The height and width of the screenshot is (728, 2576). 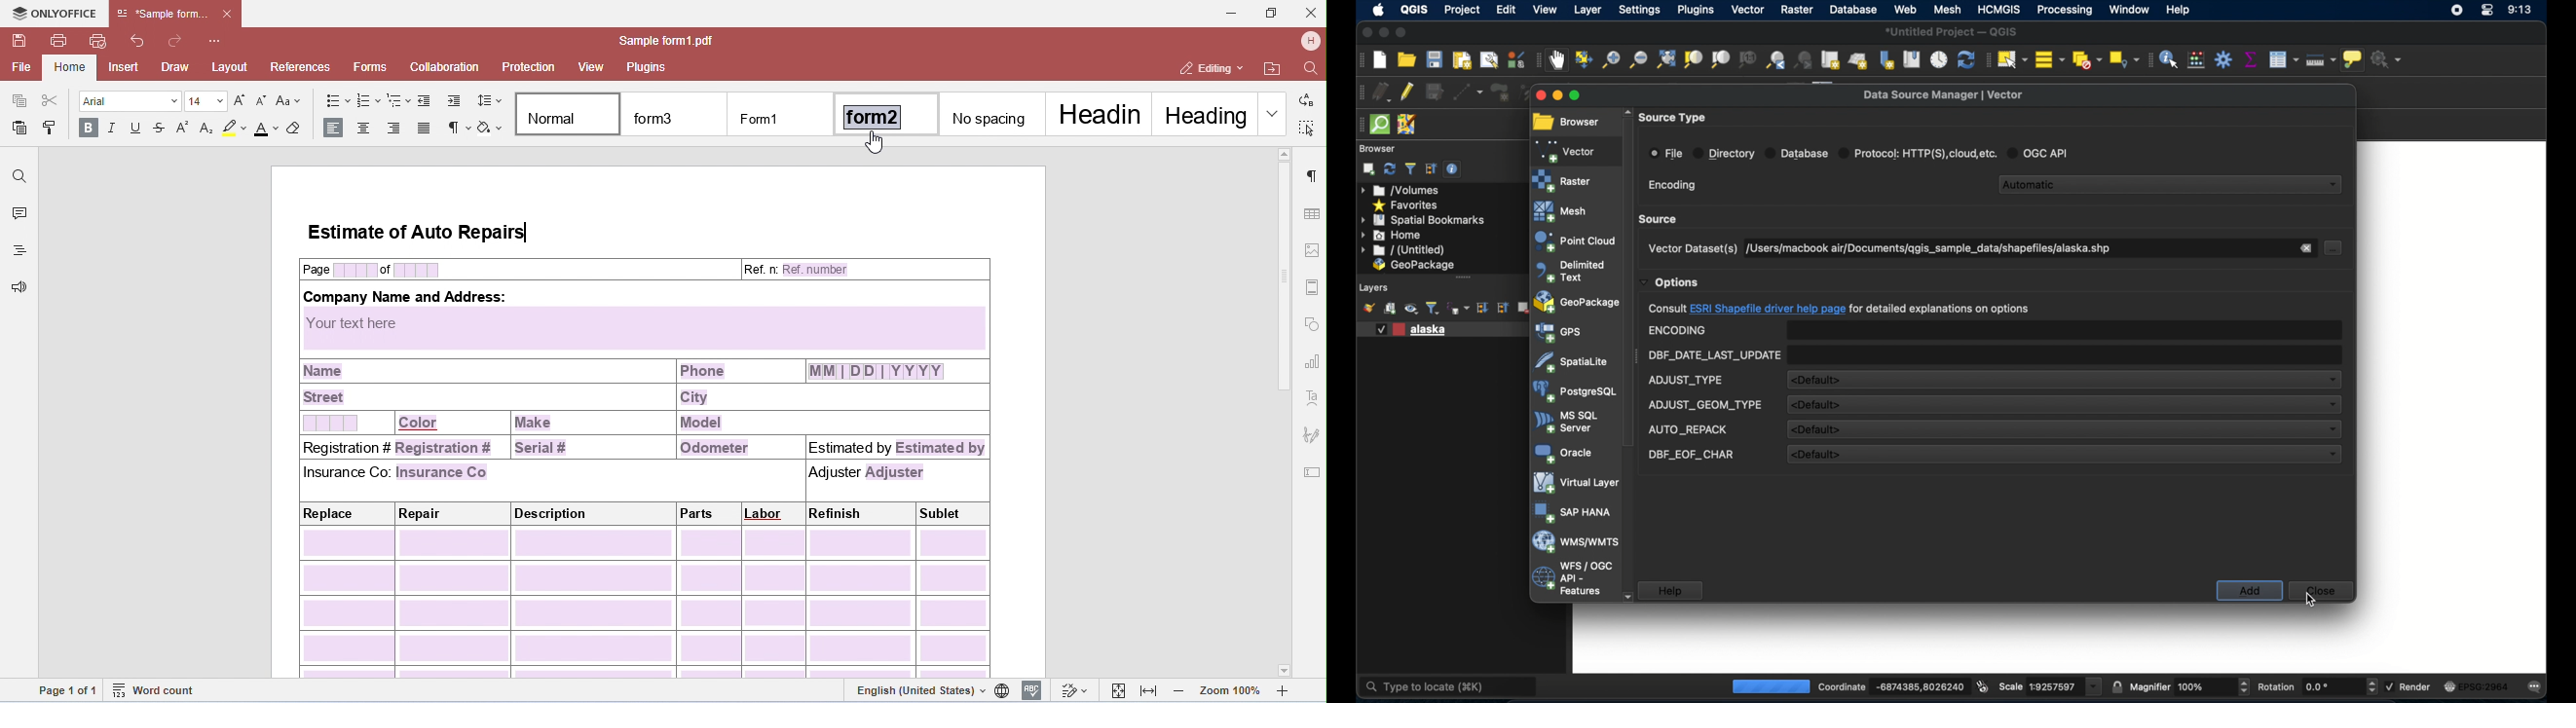 What do you see at coordinates (1666, 153) in the screenshot?
I see `File` at bounding box center [1666, 153].